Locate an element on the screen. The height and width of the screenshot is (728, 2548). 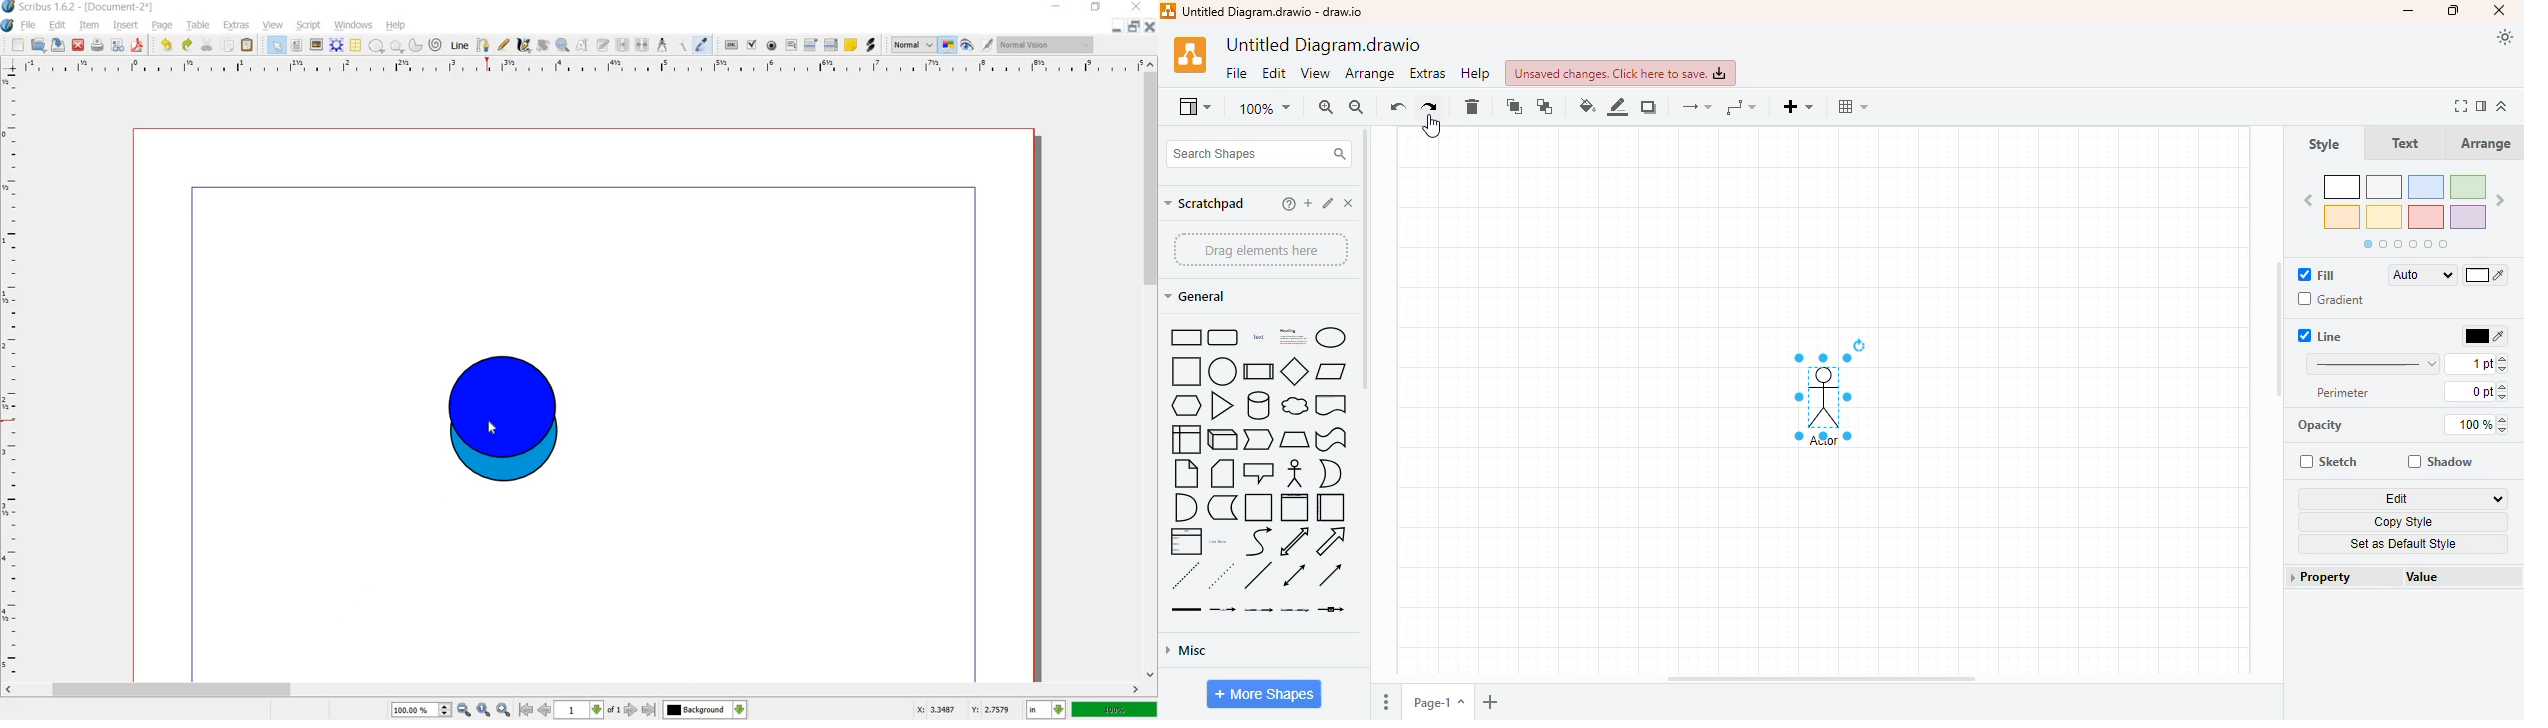
zoom out ,to or in is located at coordinates (450, 711).